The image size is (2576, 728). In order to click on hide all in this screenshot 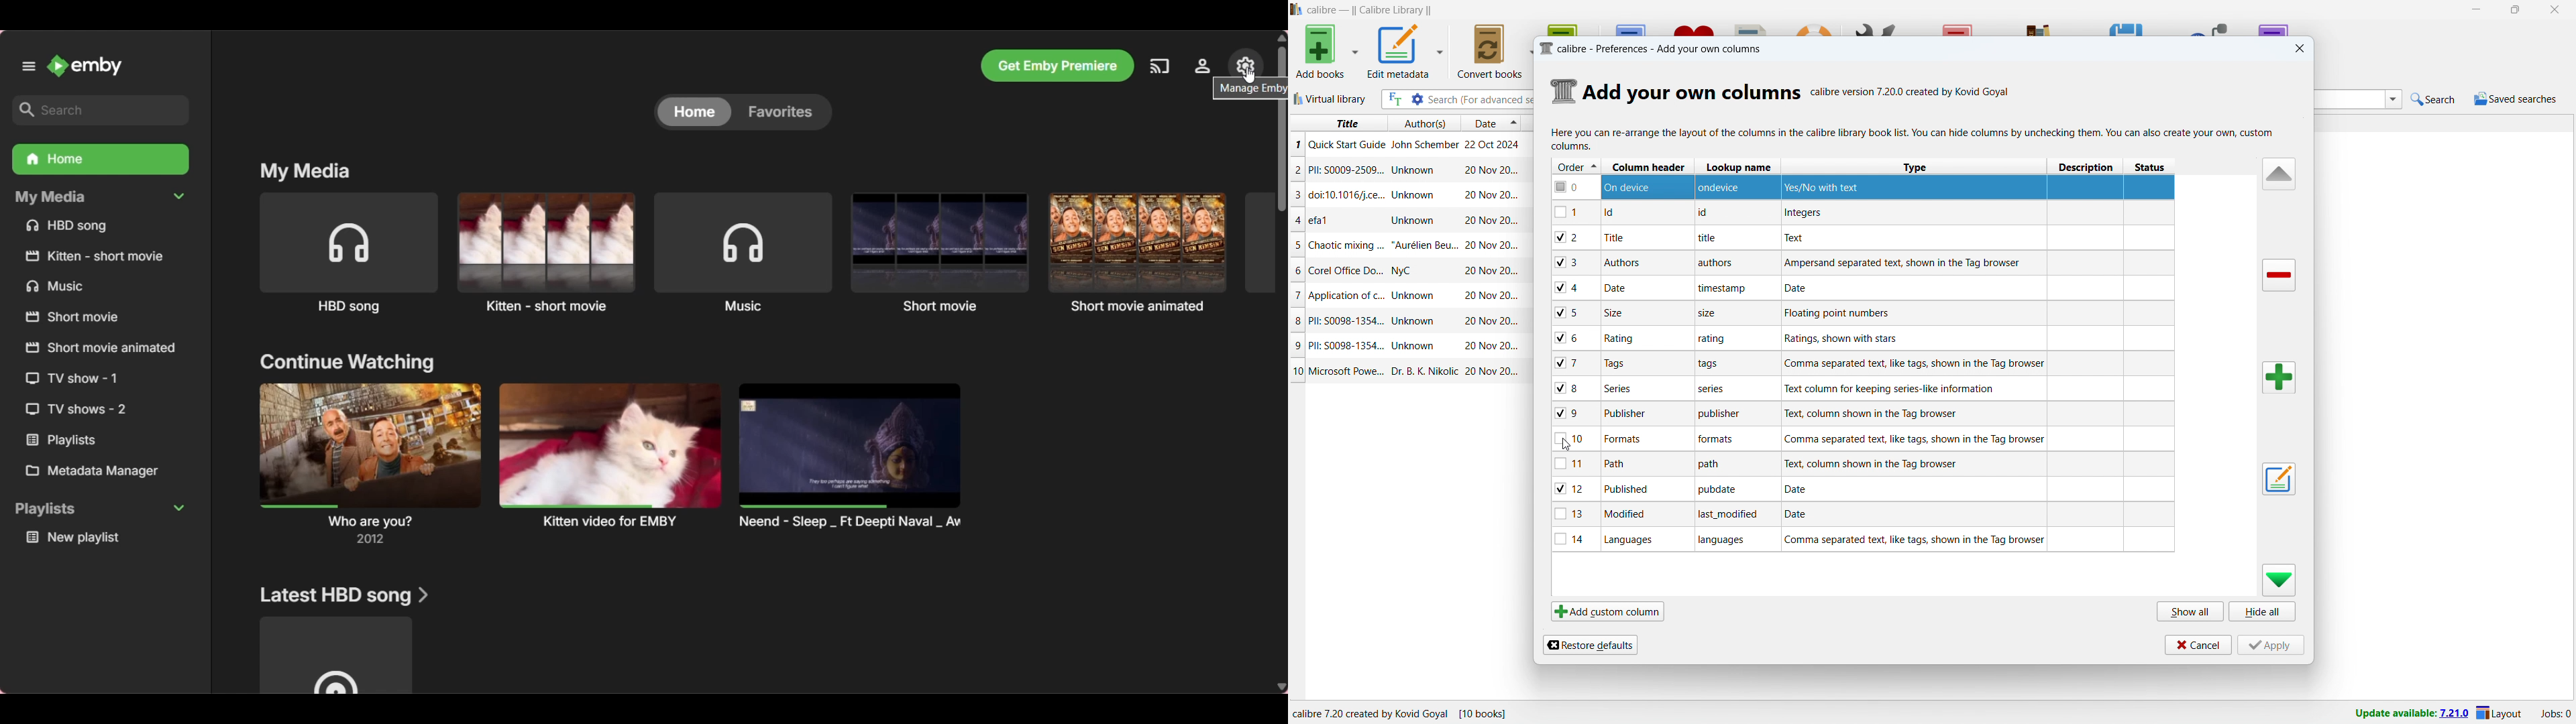, I will do `click(2263, 611)`.